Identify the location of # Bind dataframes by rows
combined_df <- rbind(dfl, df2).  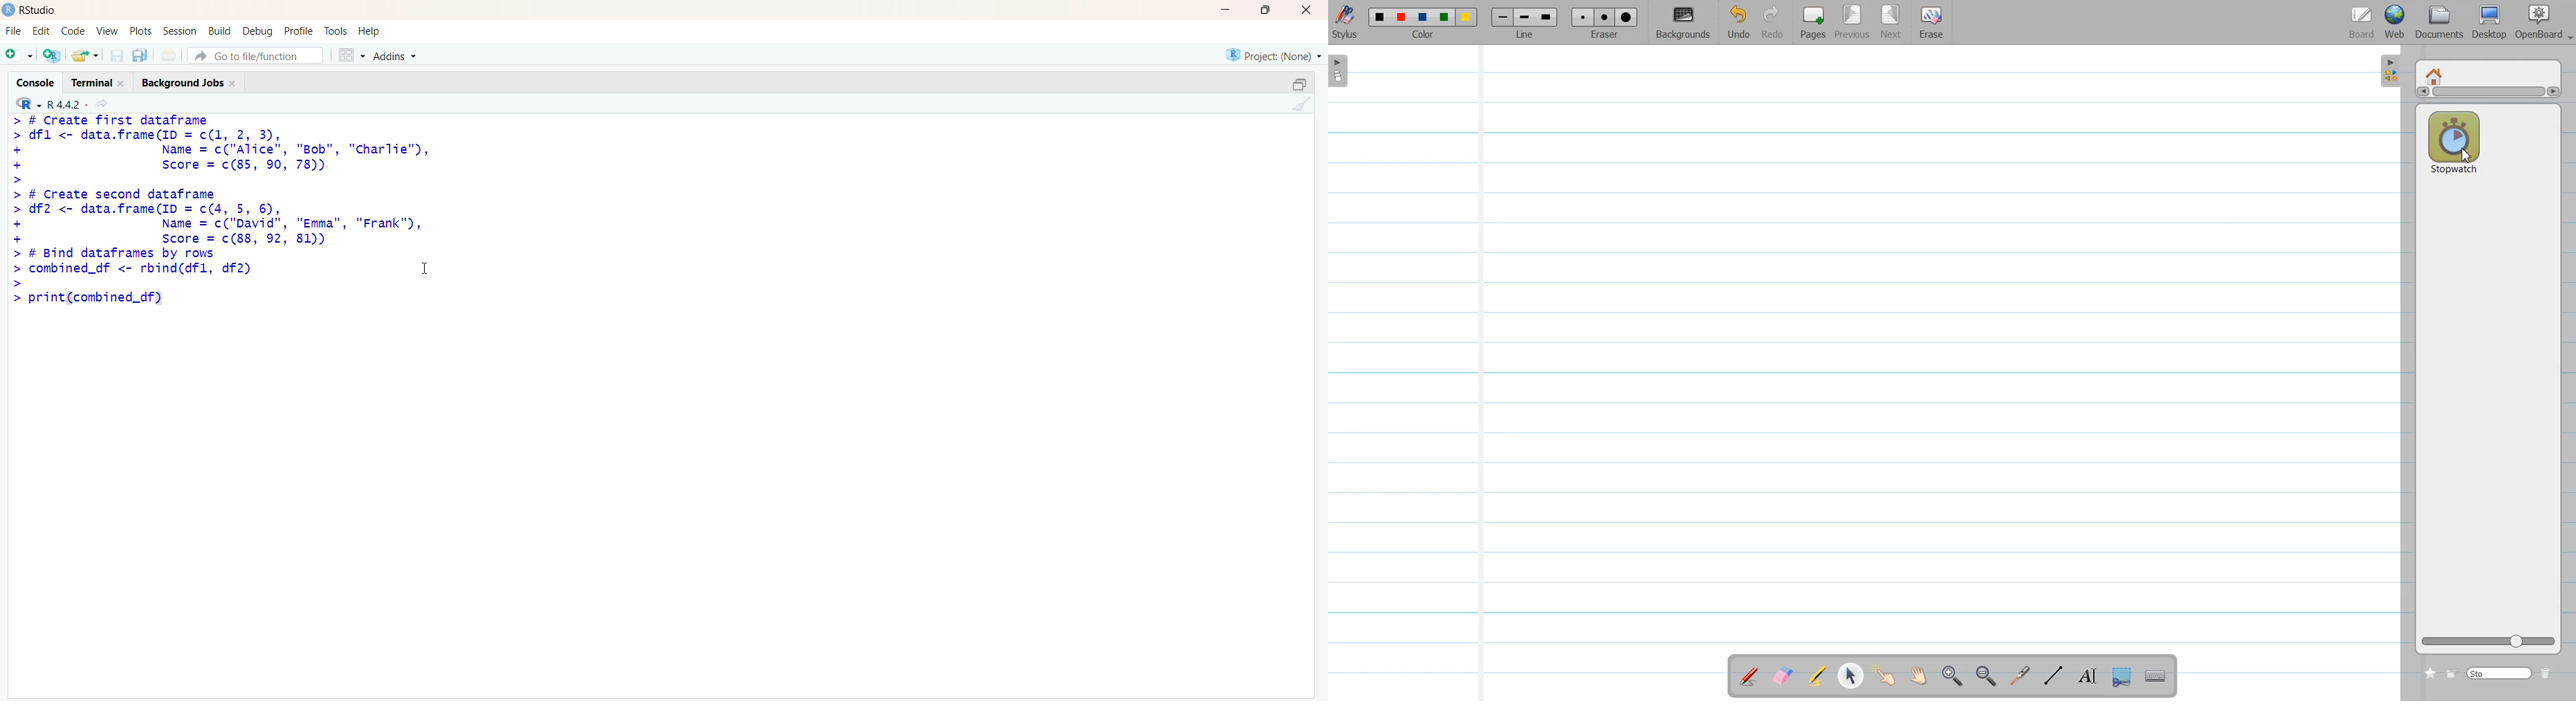
(135, 268).